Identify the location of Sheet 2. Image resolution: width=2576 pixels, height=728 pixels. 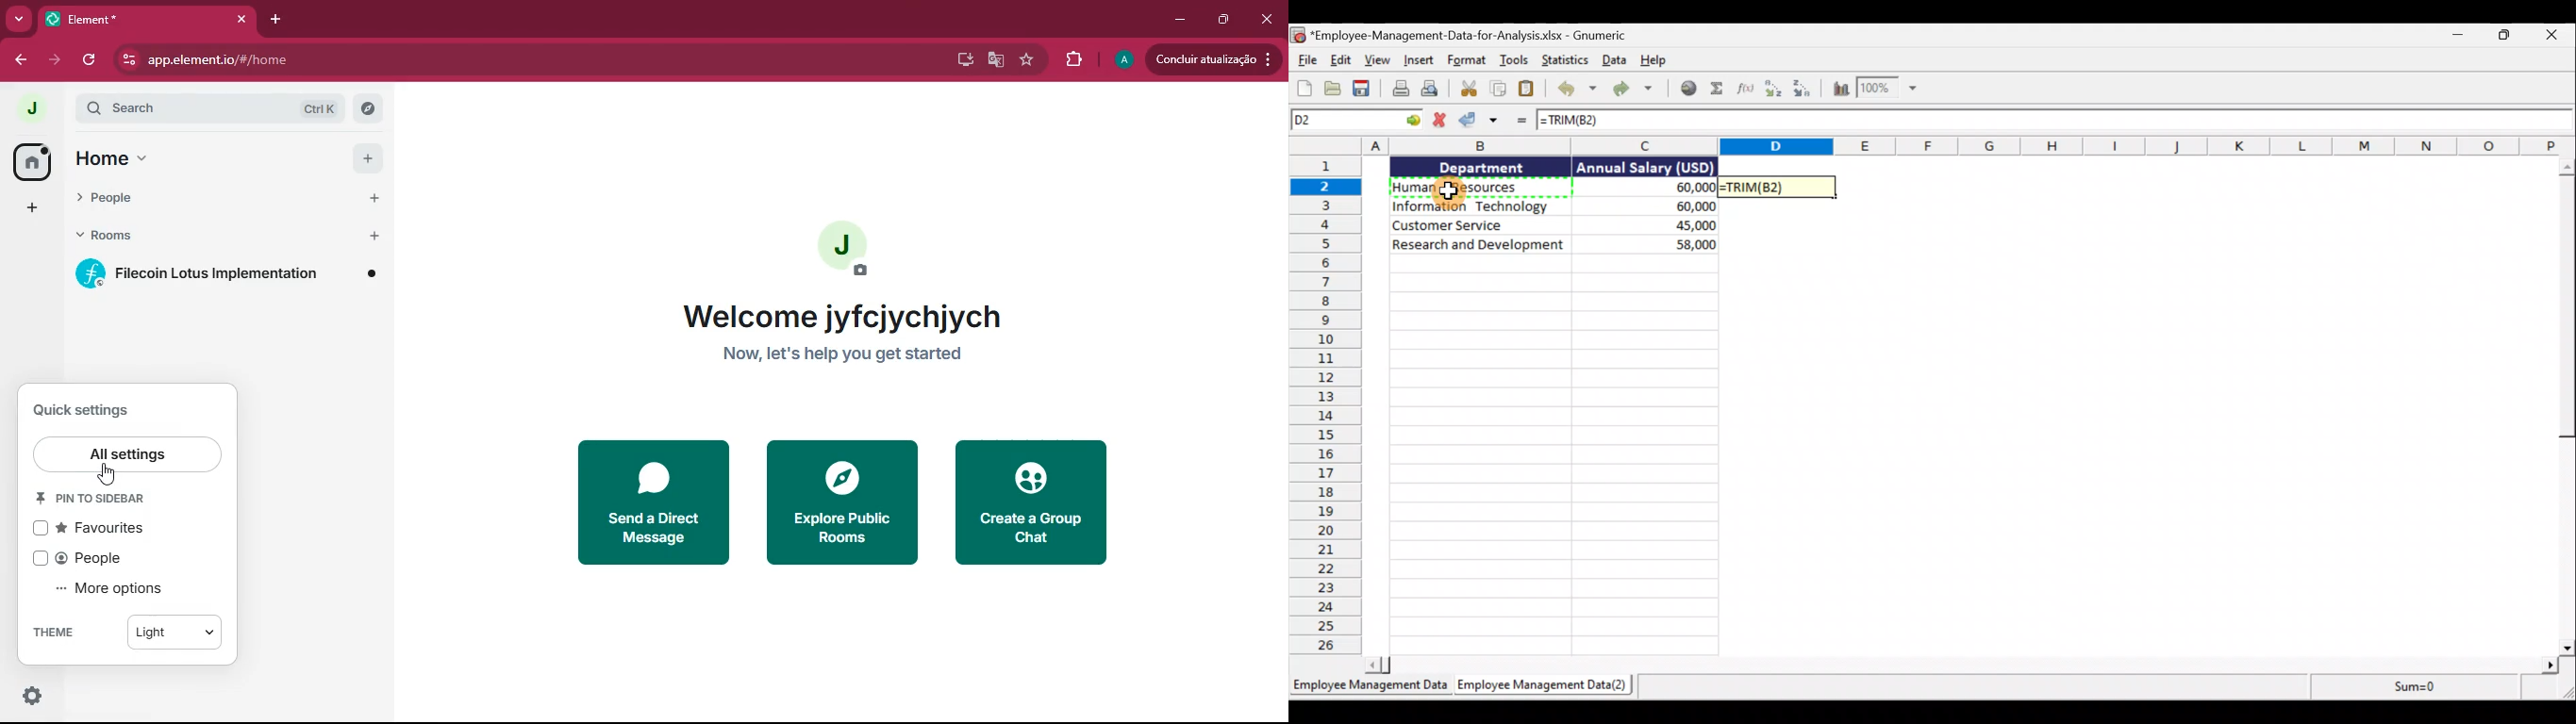
(1549, 686).